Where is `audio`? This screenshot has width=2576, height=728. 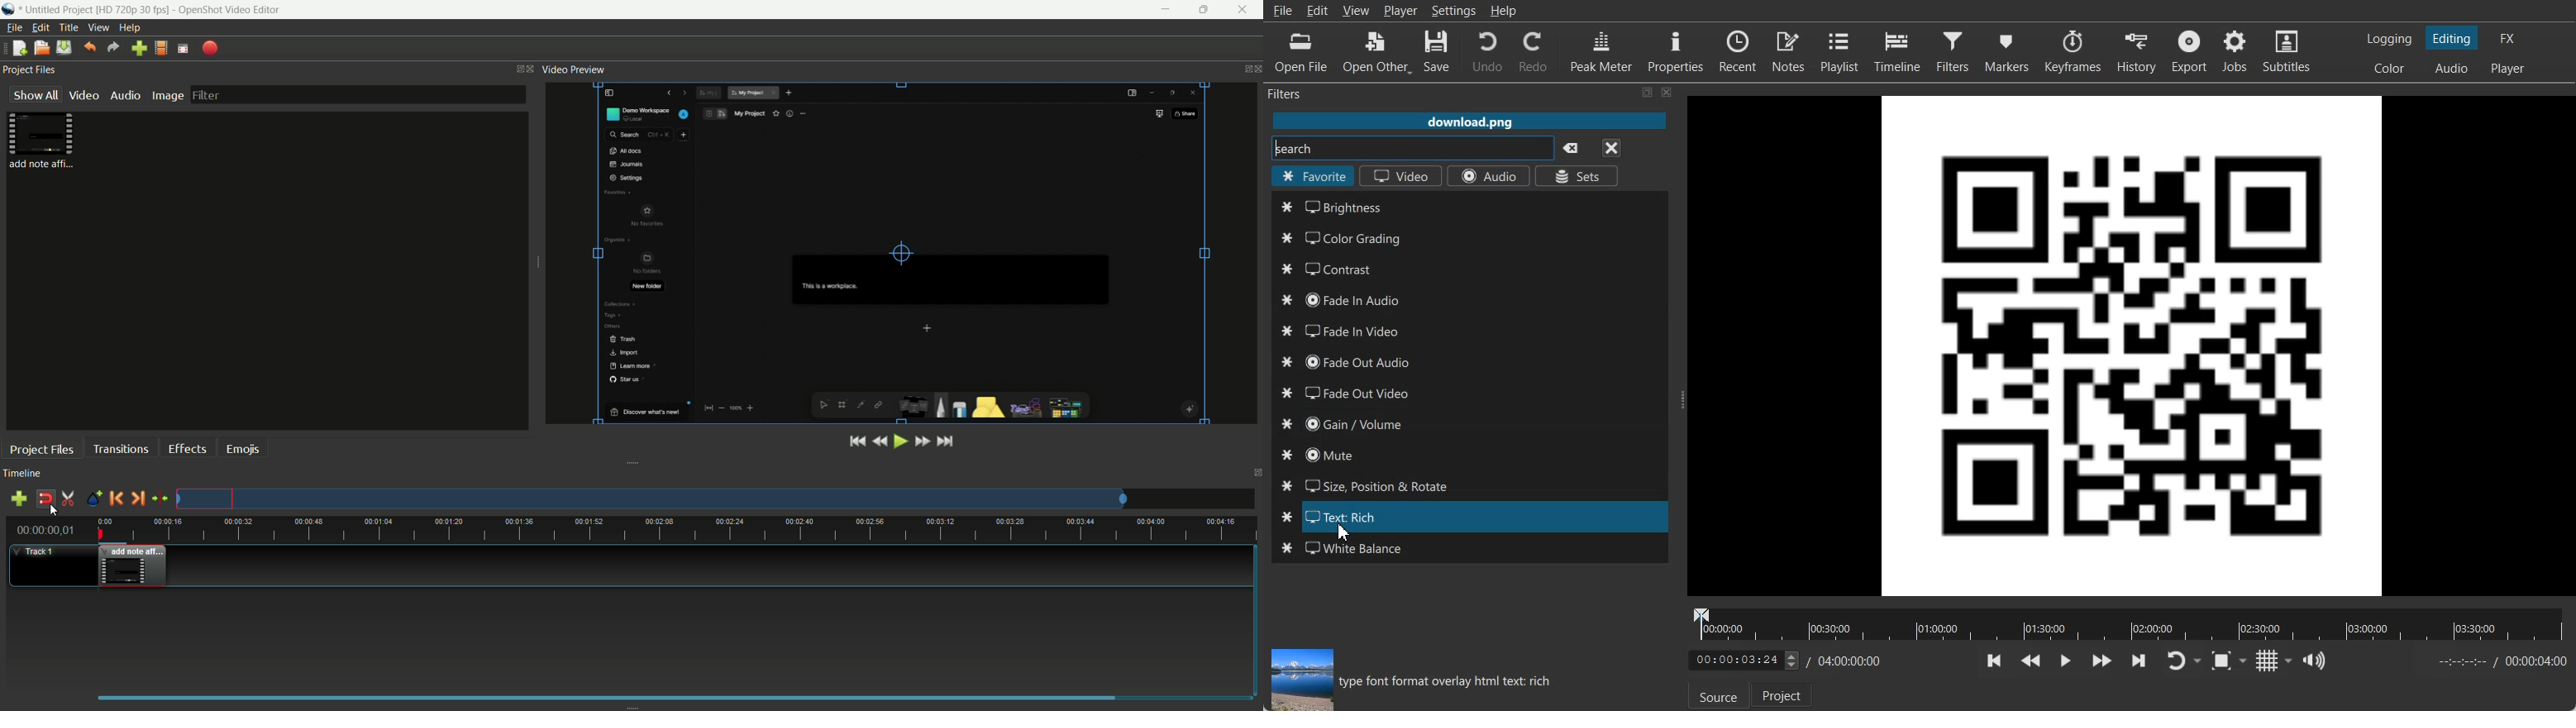 audio is located at coordinates (124, 96).